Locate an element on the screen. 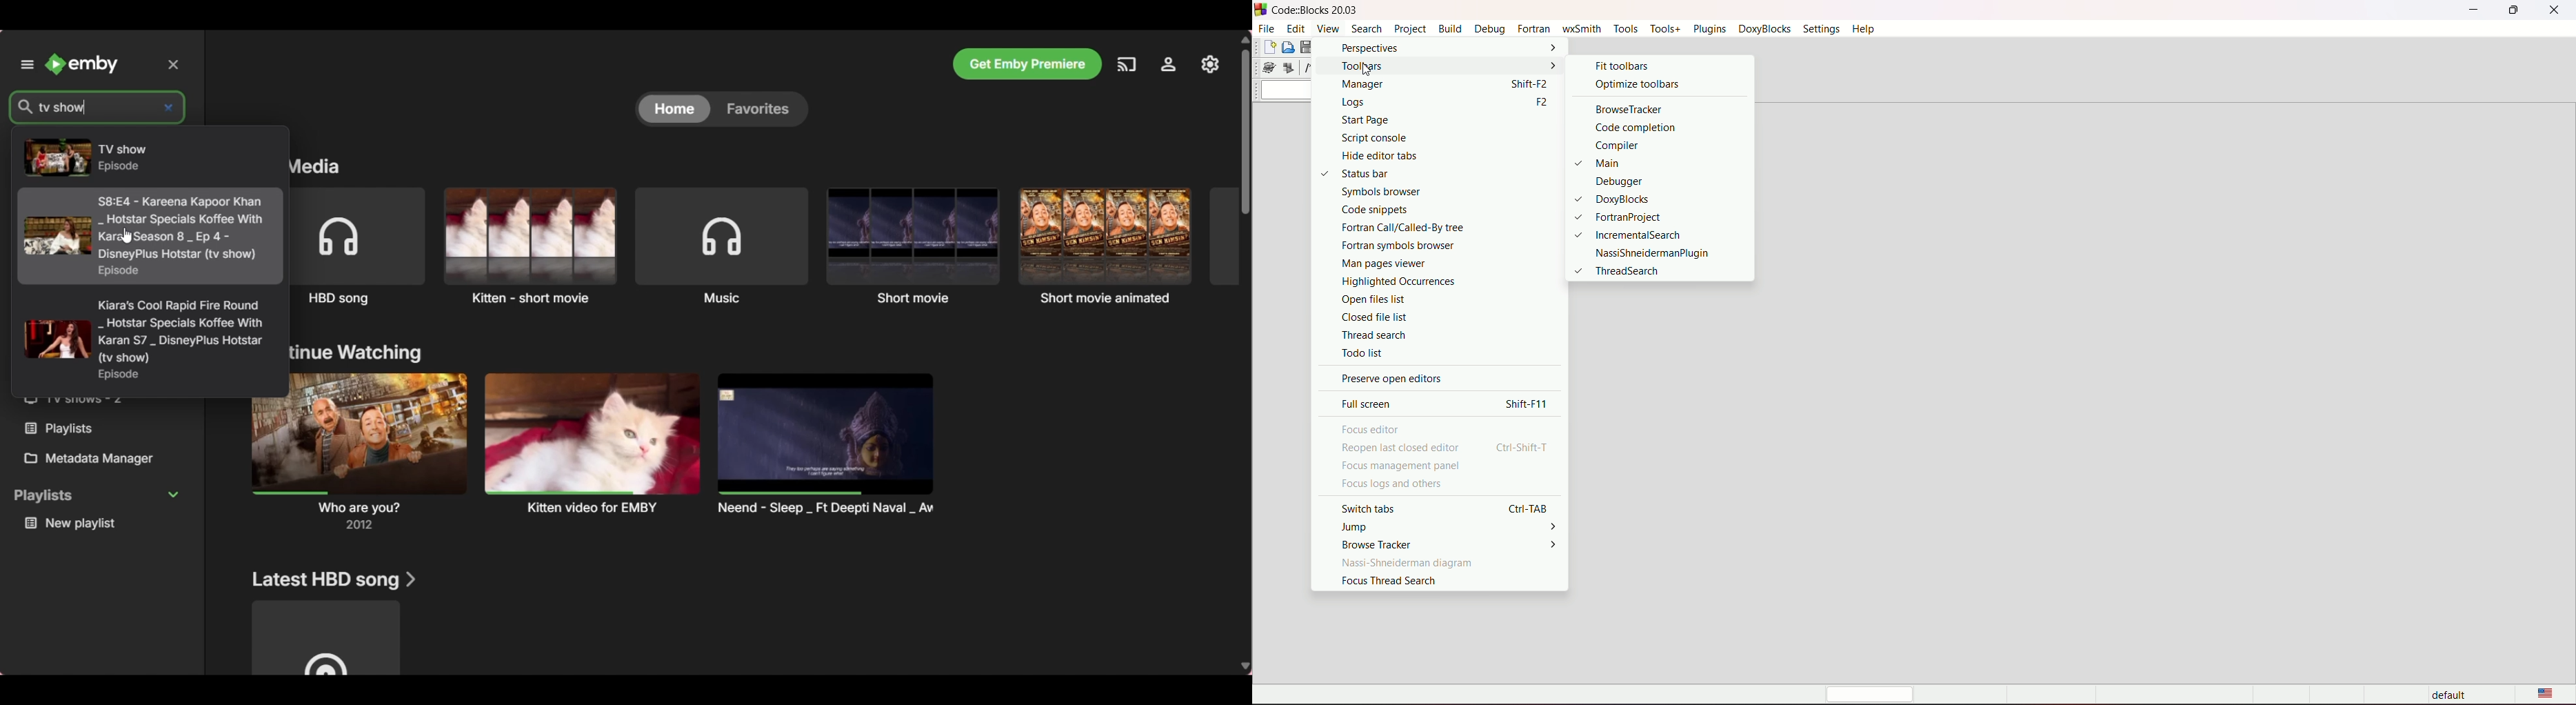 Image resolution: width=2576 pixels, height=728 pixels. man pages viewer is located at coordinates (1427, 263).